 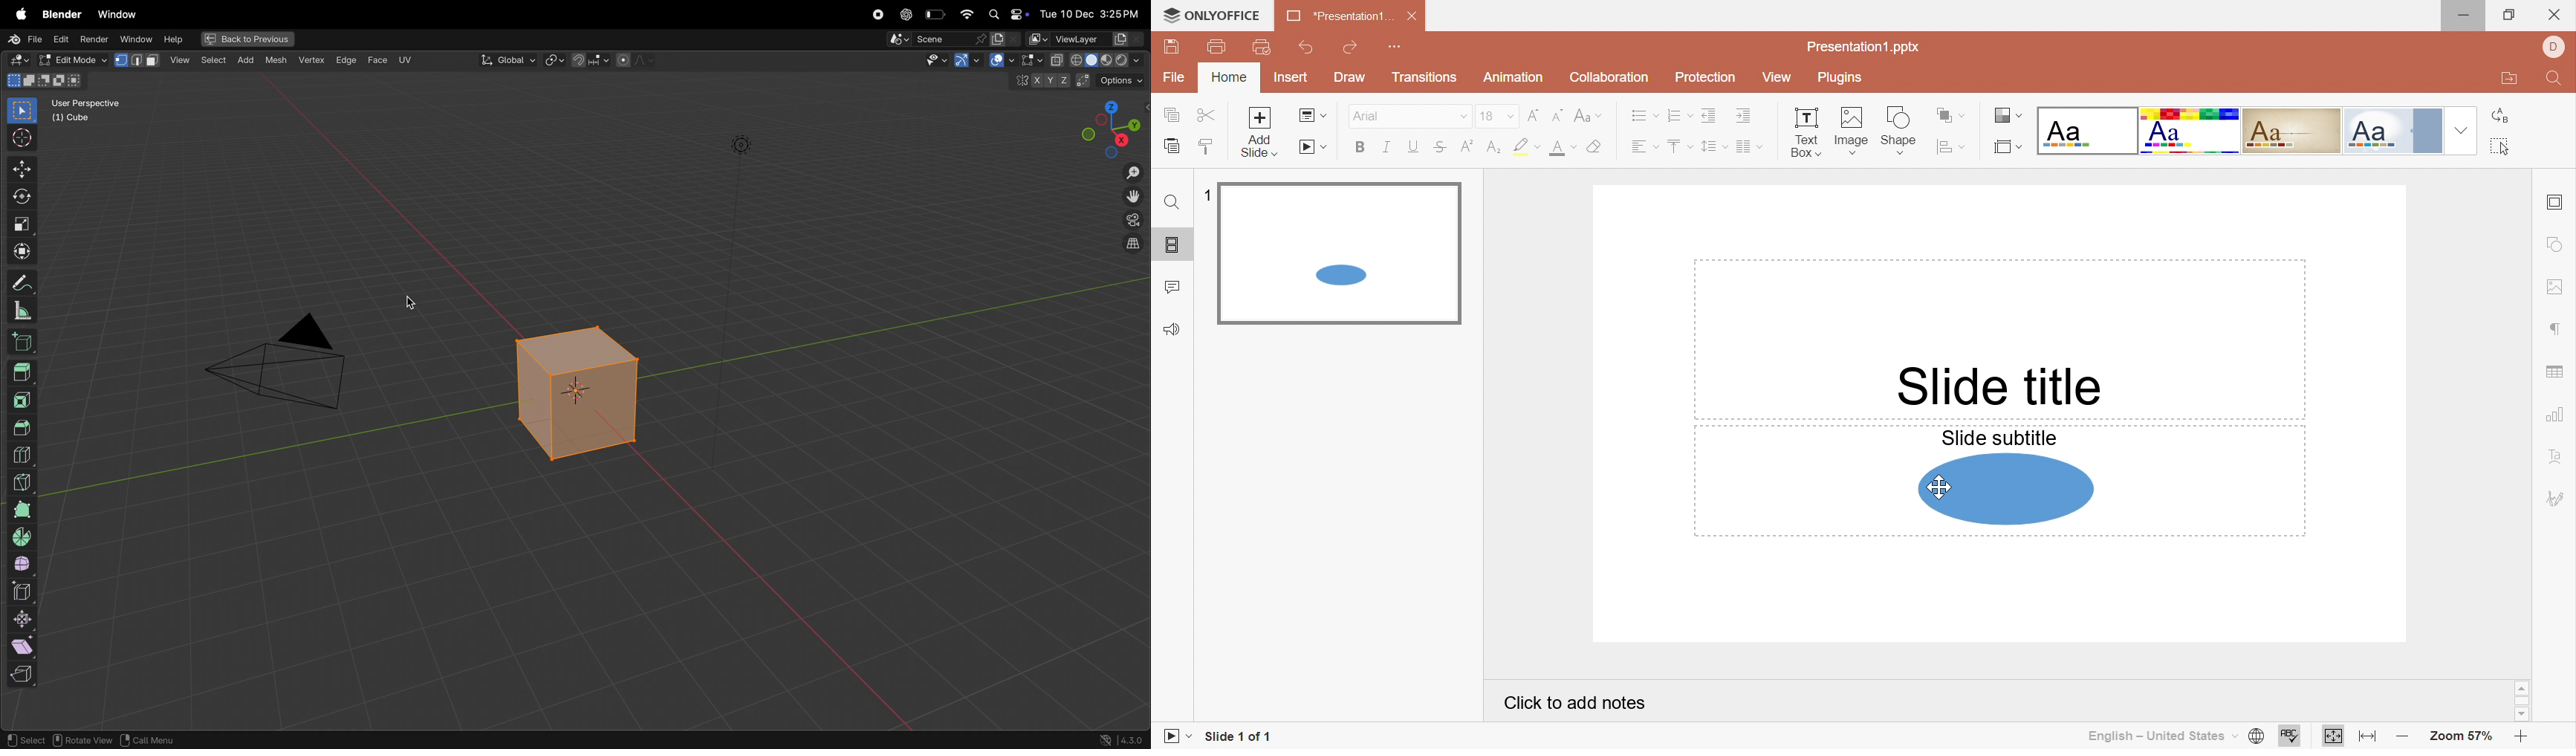 What do you see at coordinates (1412, 146) in the screenshot?
I see `Underline` at bounding box center [1412, 146].